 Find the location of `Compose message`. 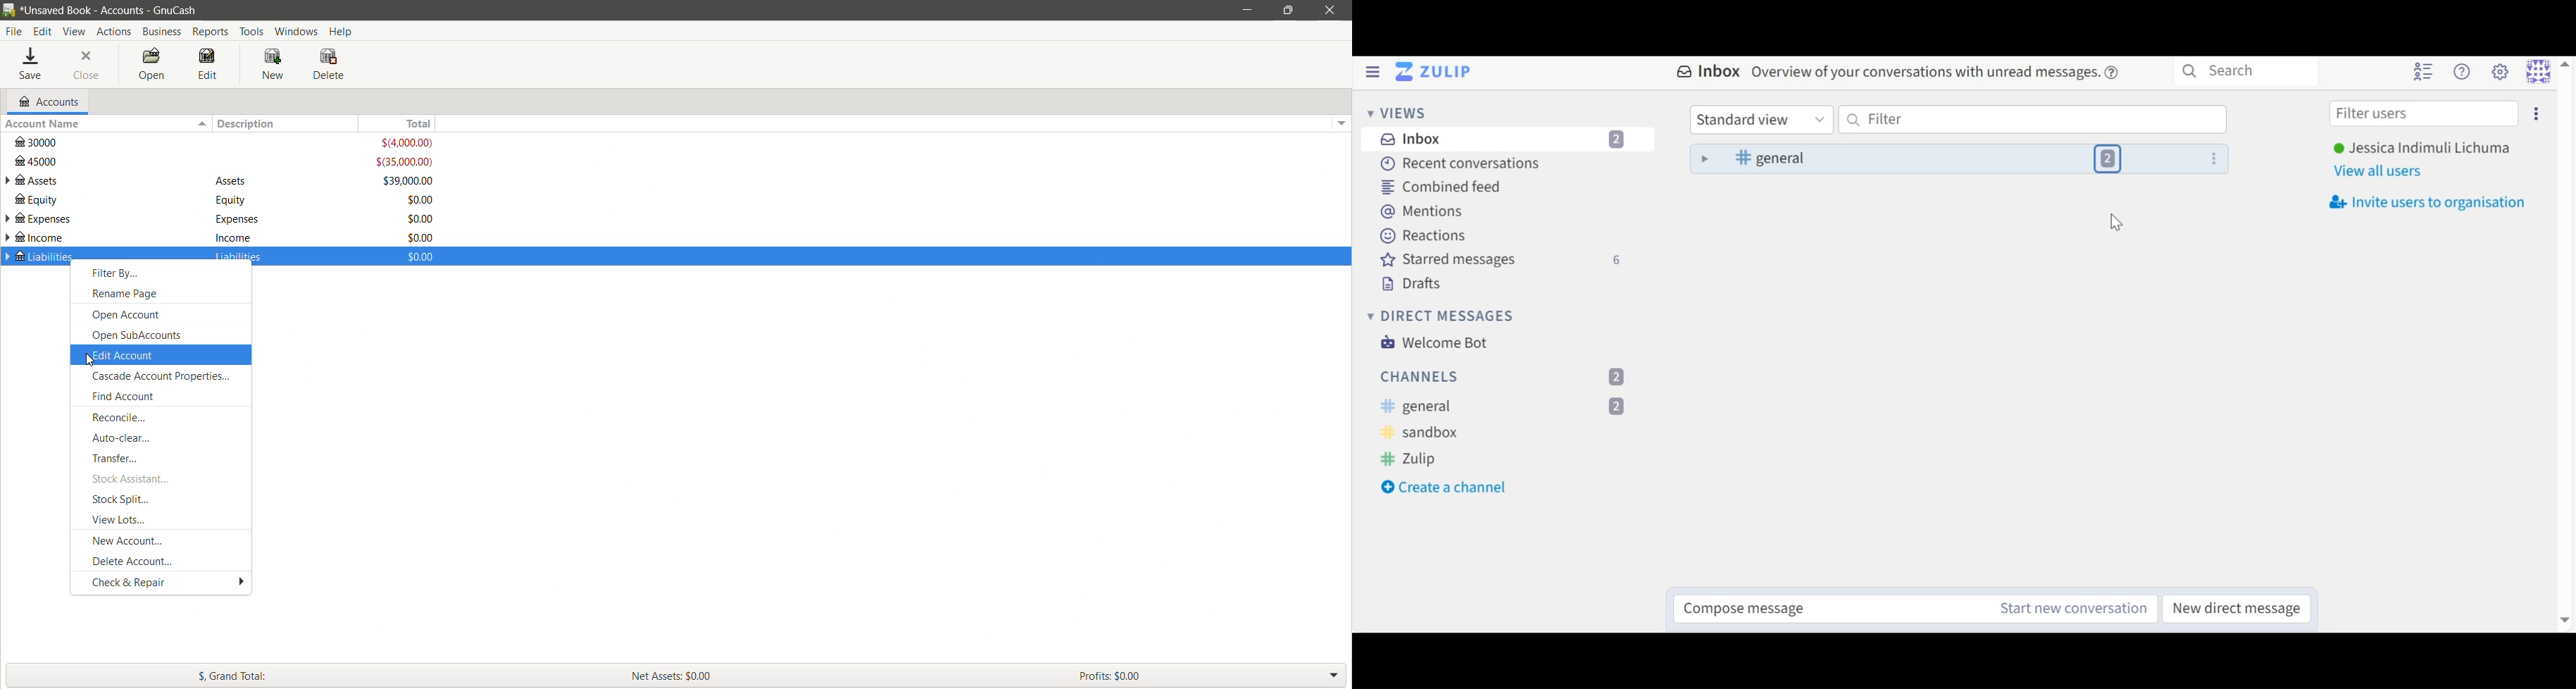

Compose message is located at coordinates (1827, 607).